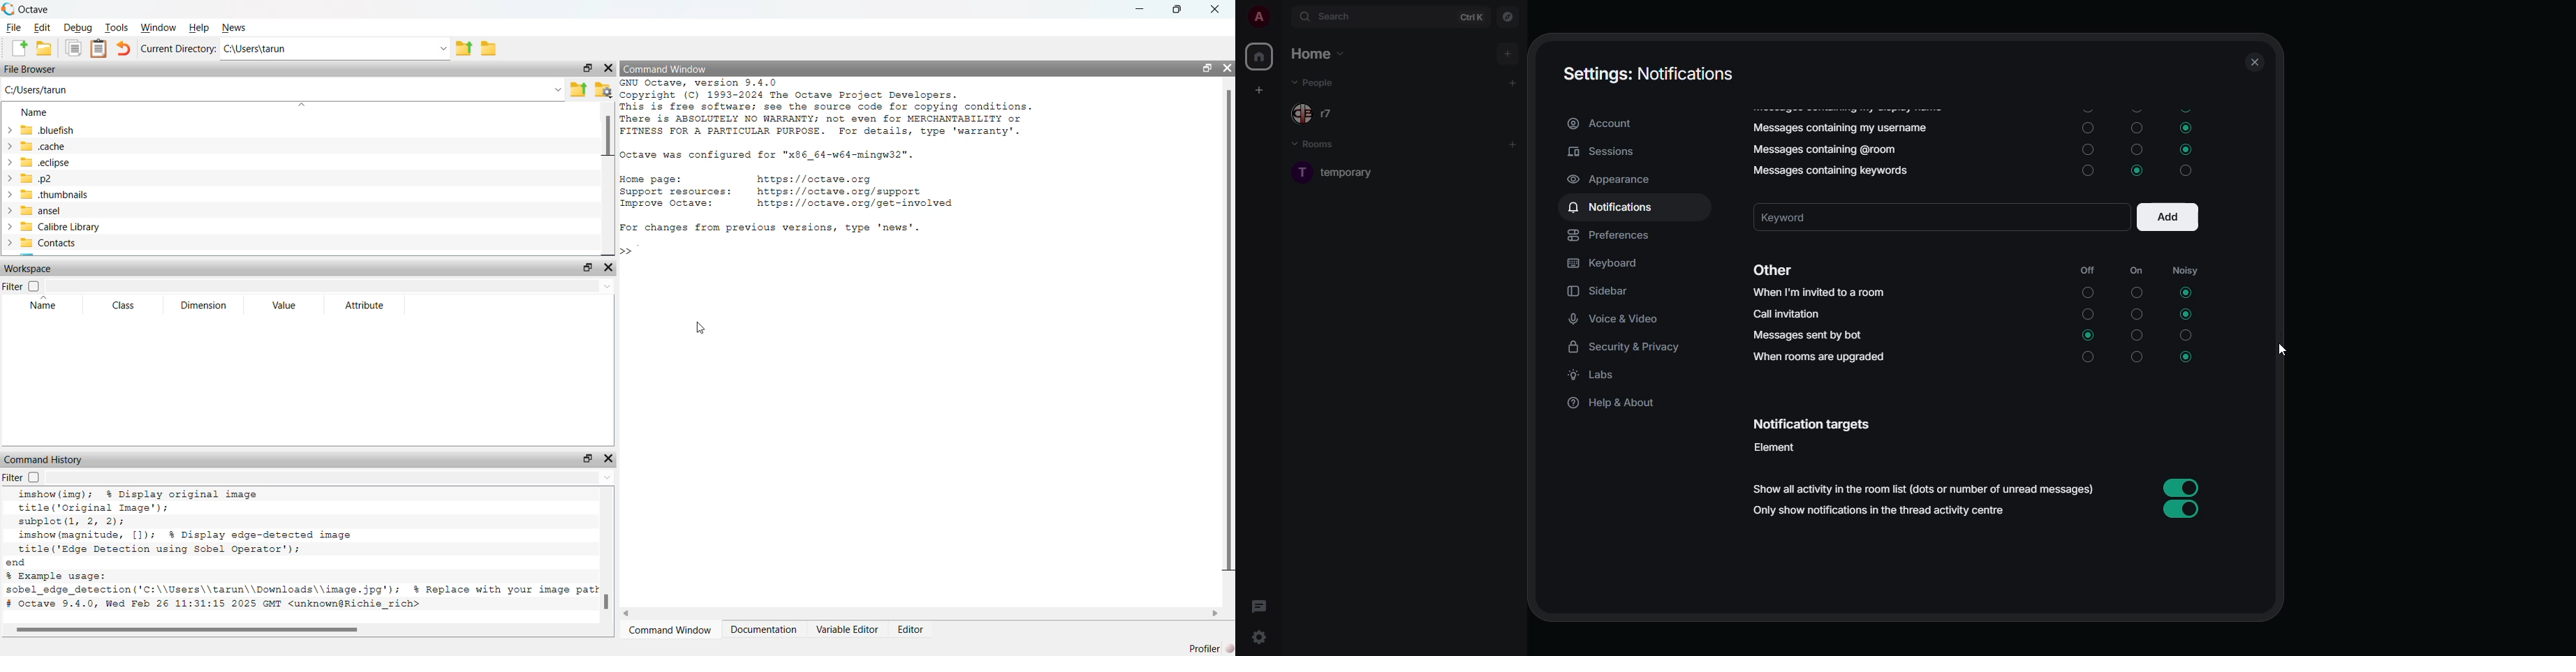 The width and height of the screenshot is (2576, 672). Describe the element at coordinates (1316, 82) in the screenshot. I see `people` at that location.